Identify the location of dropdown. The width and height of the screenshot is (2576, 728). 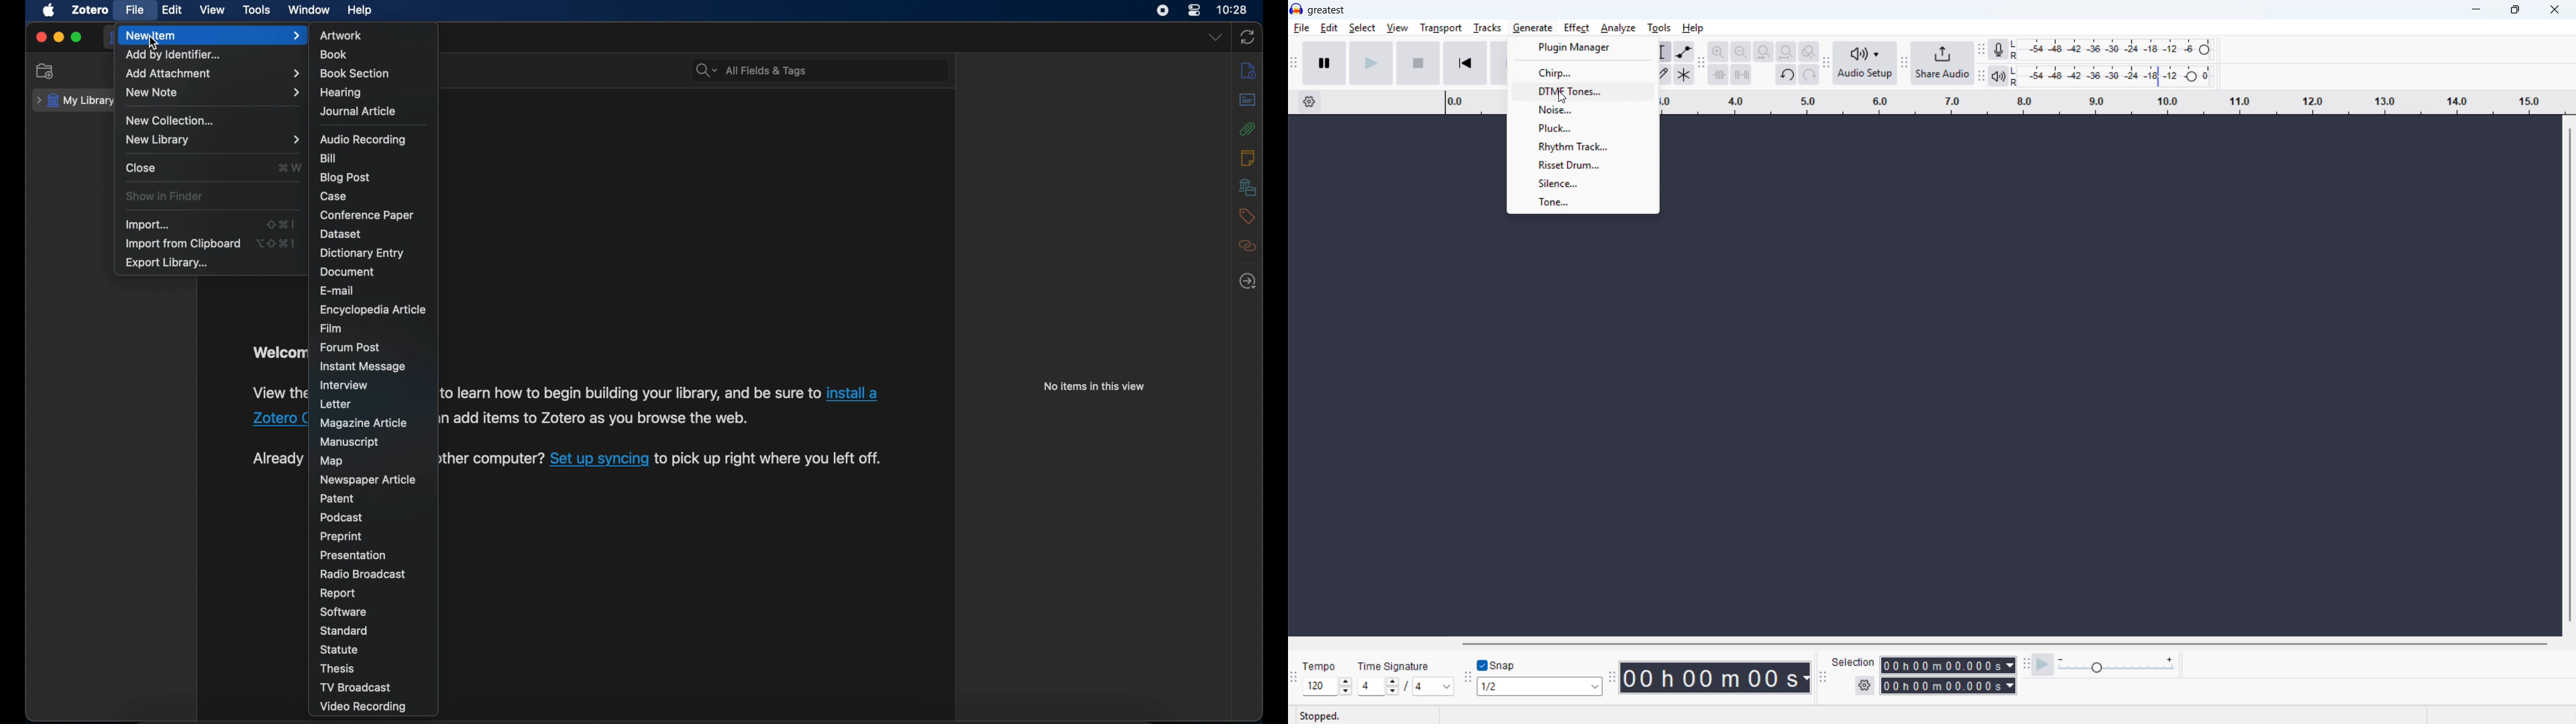
(1215, 38).